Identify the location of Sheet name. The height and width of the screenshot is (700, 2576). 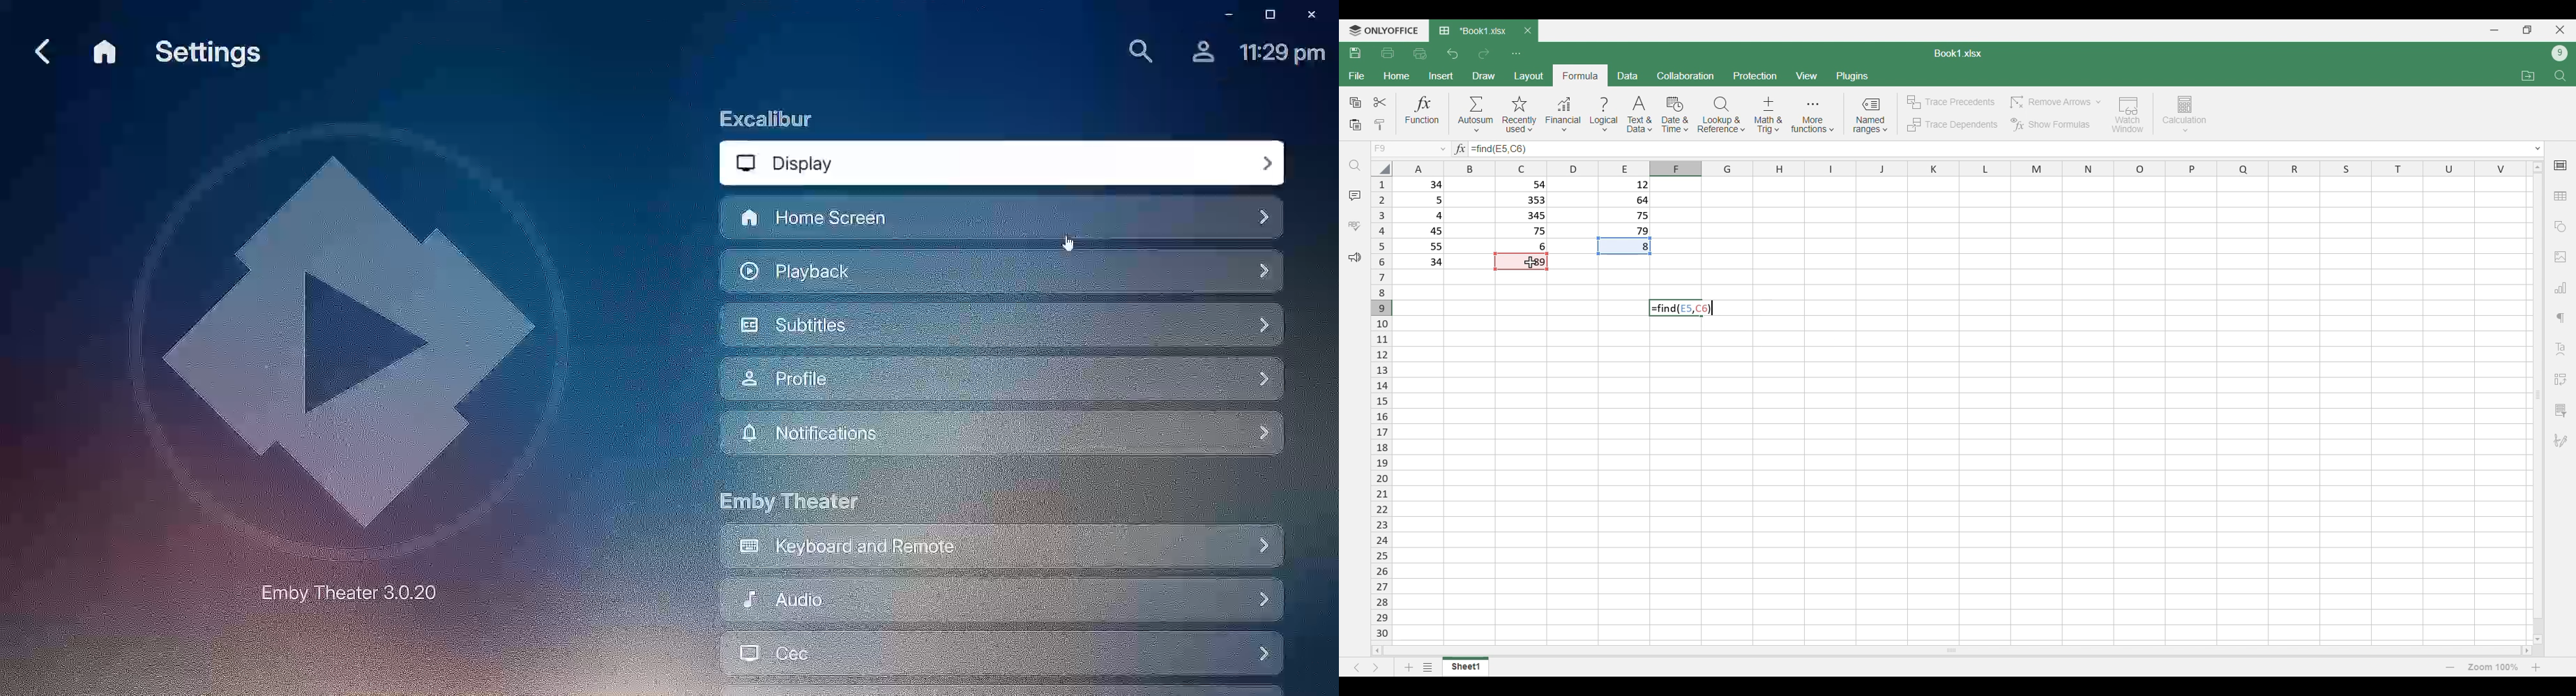
(1958, 53).